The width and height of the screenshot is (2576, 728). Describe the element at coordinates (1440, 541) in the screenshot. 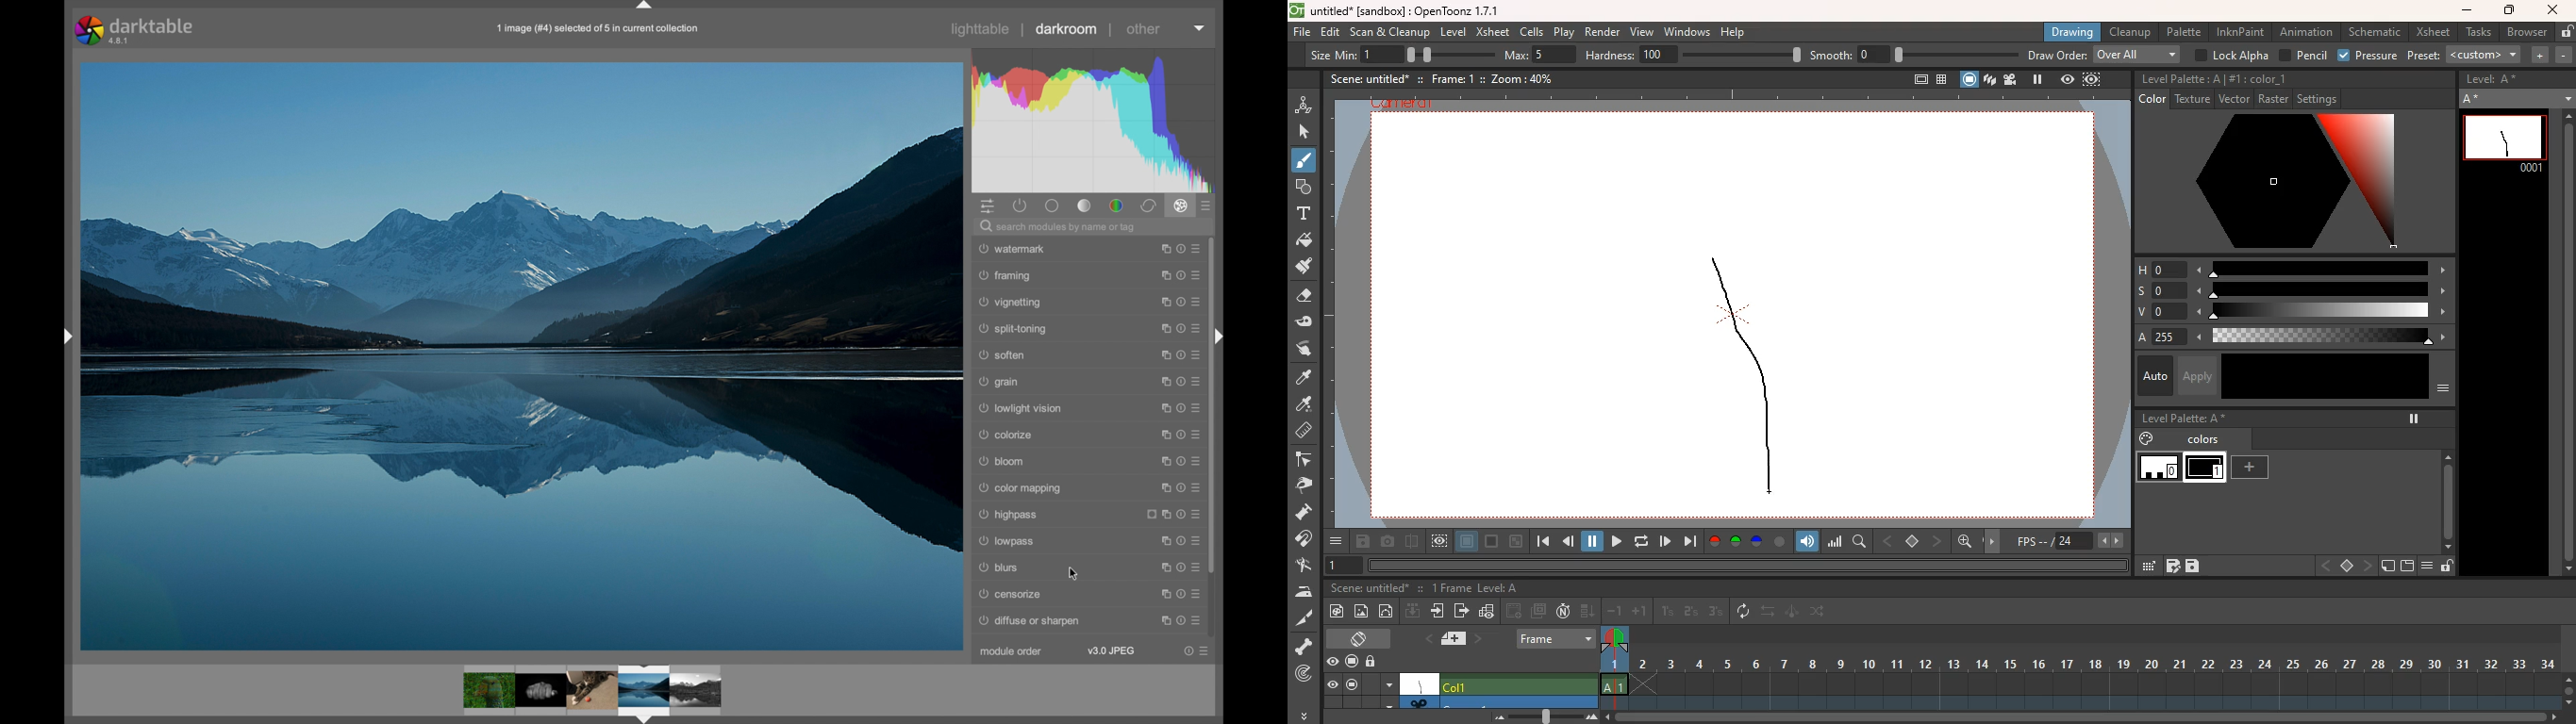

I see `view` at that location.